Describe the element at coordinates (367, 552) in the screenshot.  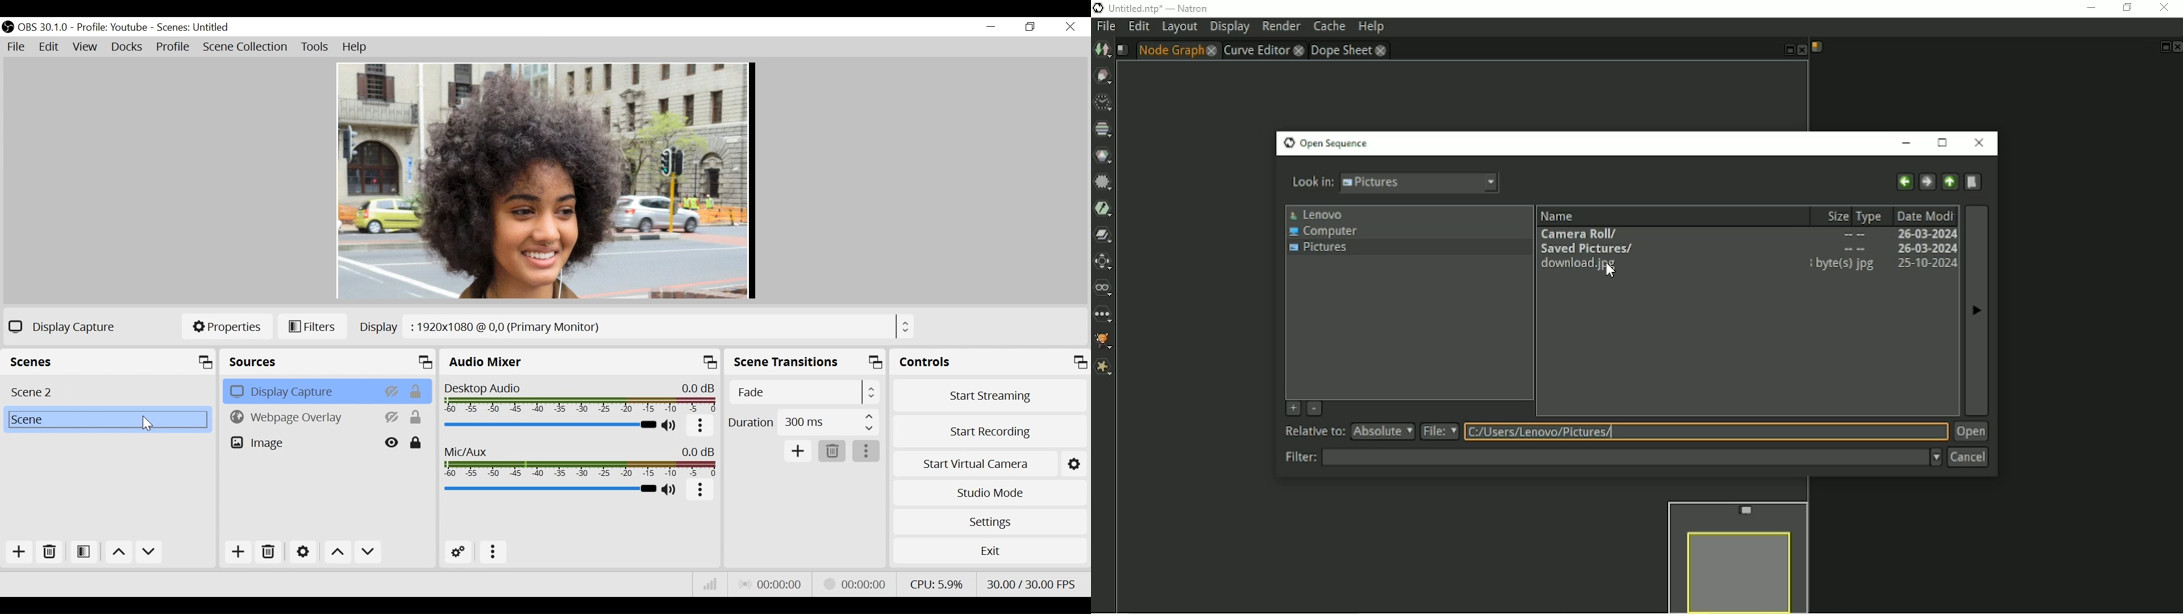
I see `Move down` at that location.